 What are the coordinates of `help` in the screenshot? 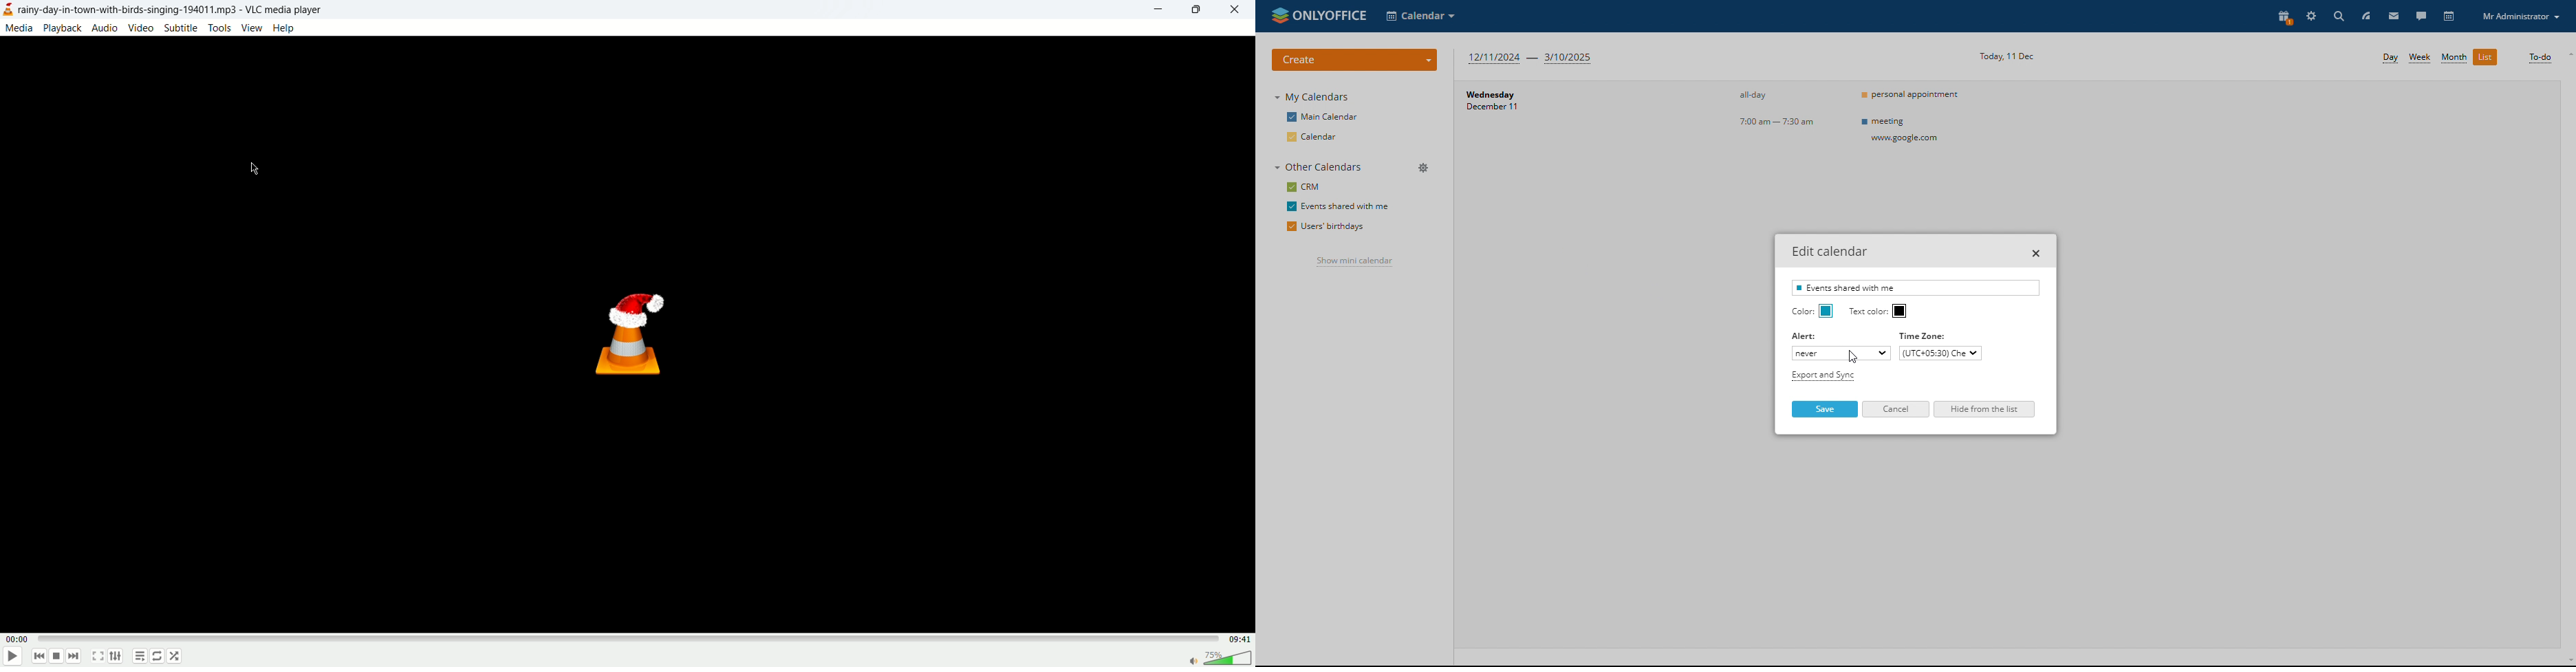 It's located at (283, 28).